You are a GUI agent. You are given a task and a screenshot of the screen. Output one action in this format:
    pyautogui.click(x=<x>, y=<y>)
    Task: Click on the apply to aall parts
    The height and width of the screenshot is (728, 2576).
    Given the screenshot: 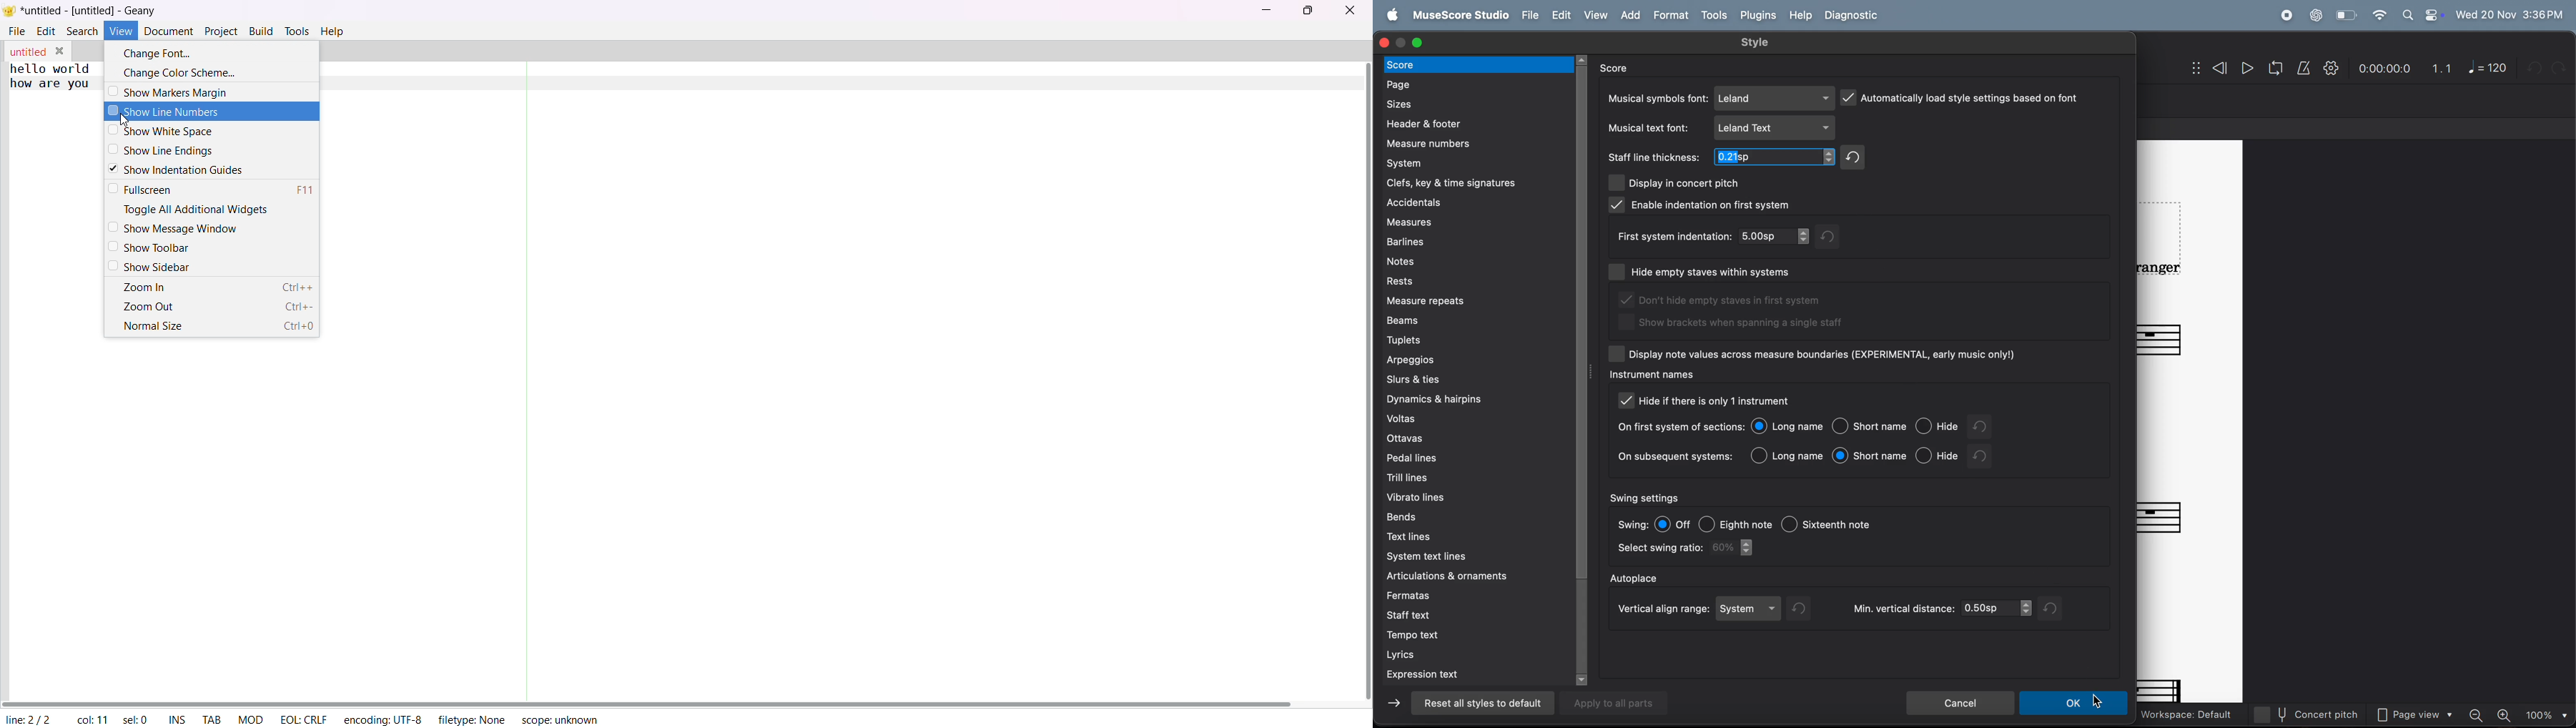 What is the action you would take?
    pyautogui.click(x=1620, y=703)
    